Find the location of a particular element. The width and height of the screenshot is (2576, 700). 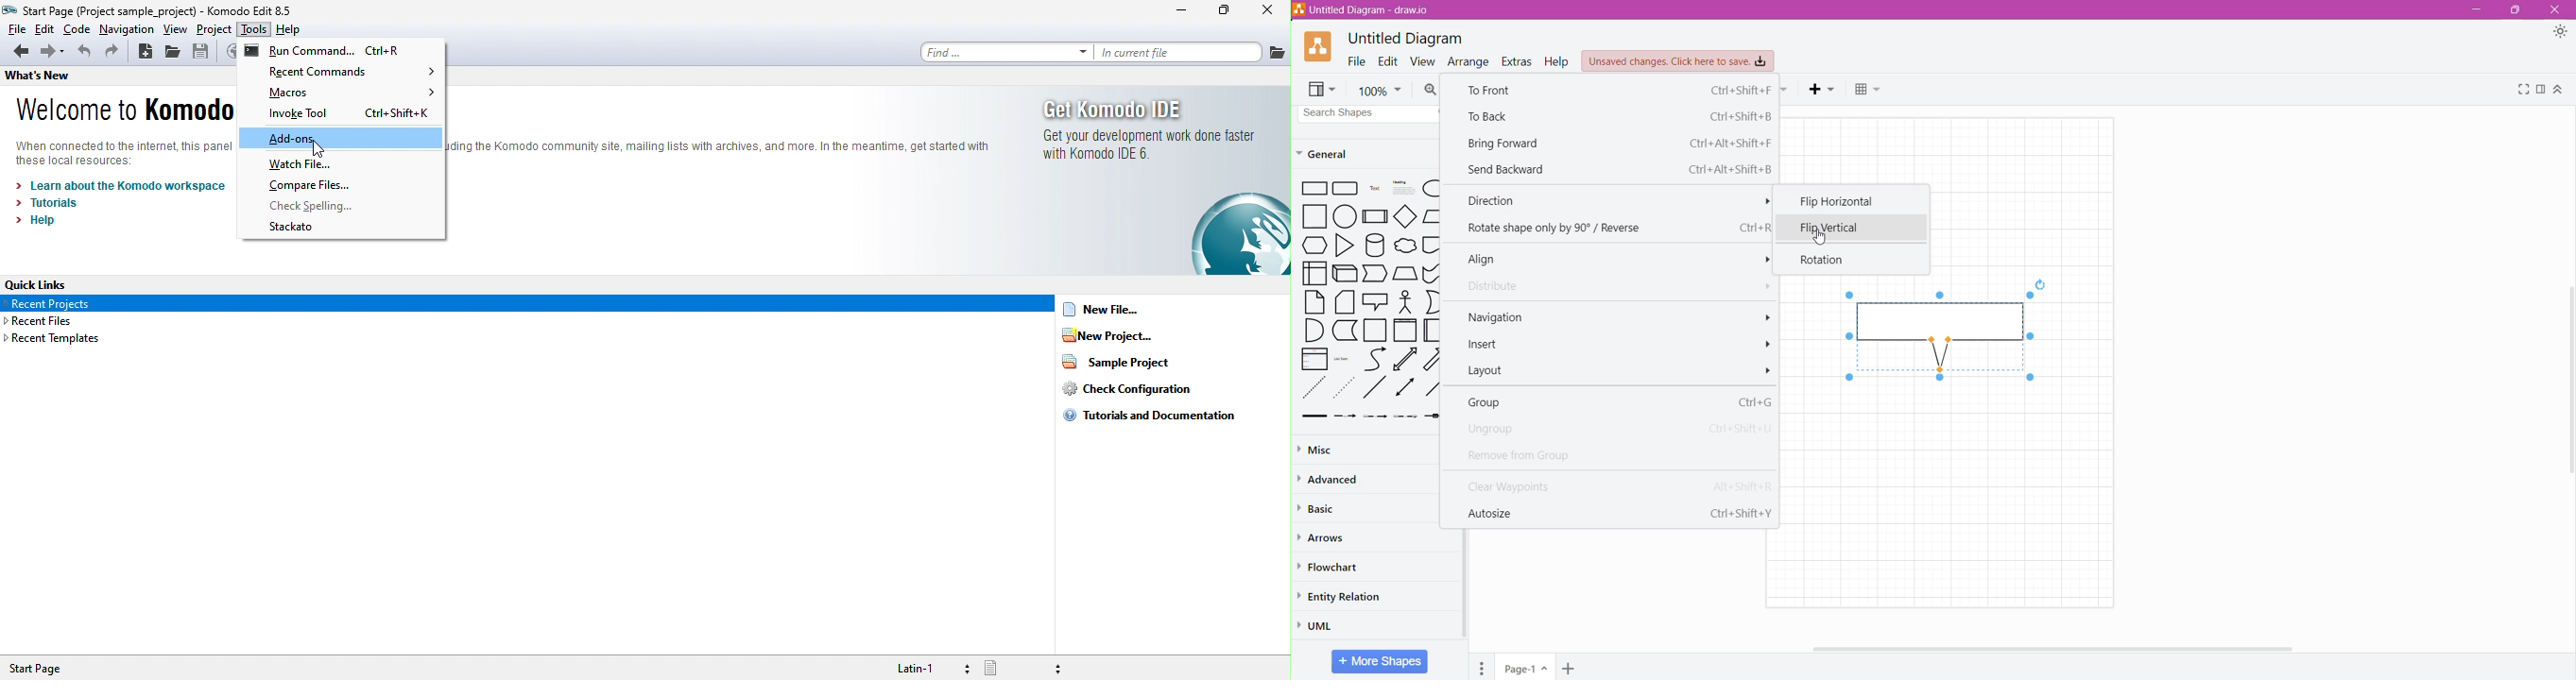

Add Page is located at coordinates (1568, 668).